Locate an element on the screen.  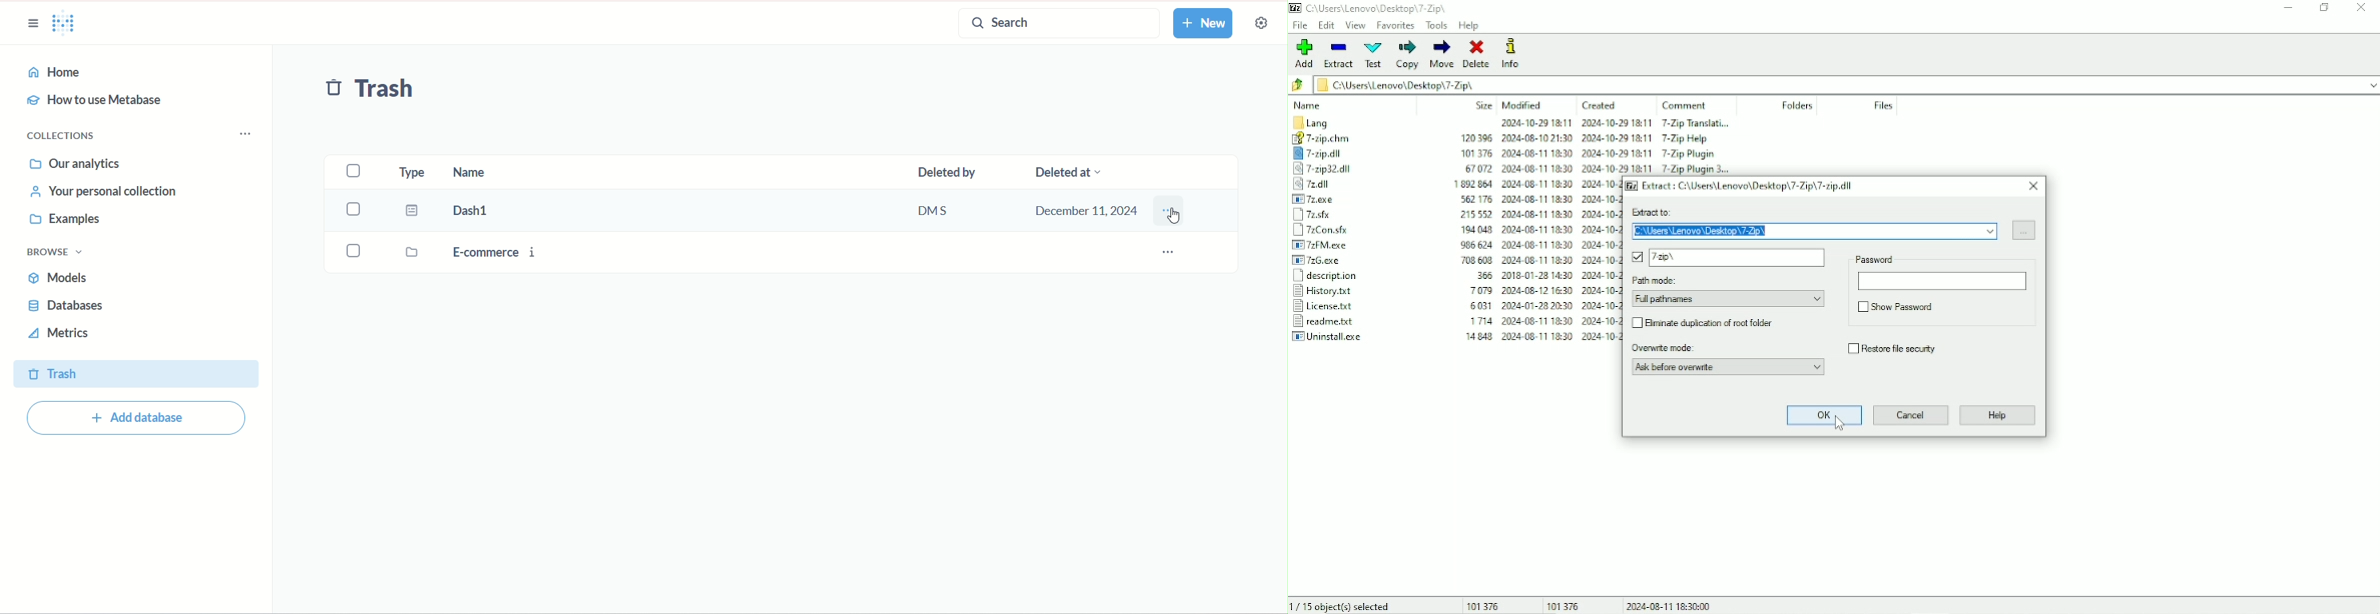
your personal collection is located at coordinates (99, 191).